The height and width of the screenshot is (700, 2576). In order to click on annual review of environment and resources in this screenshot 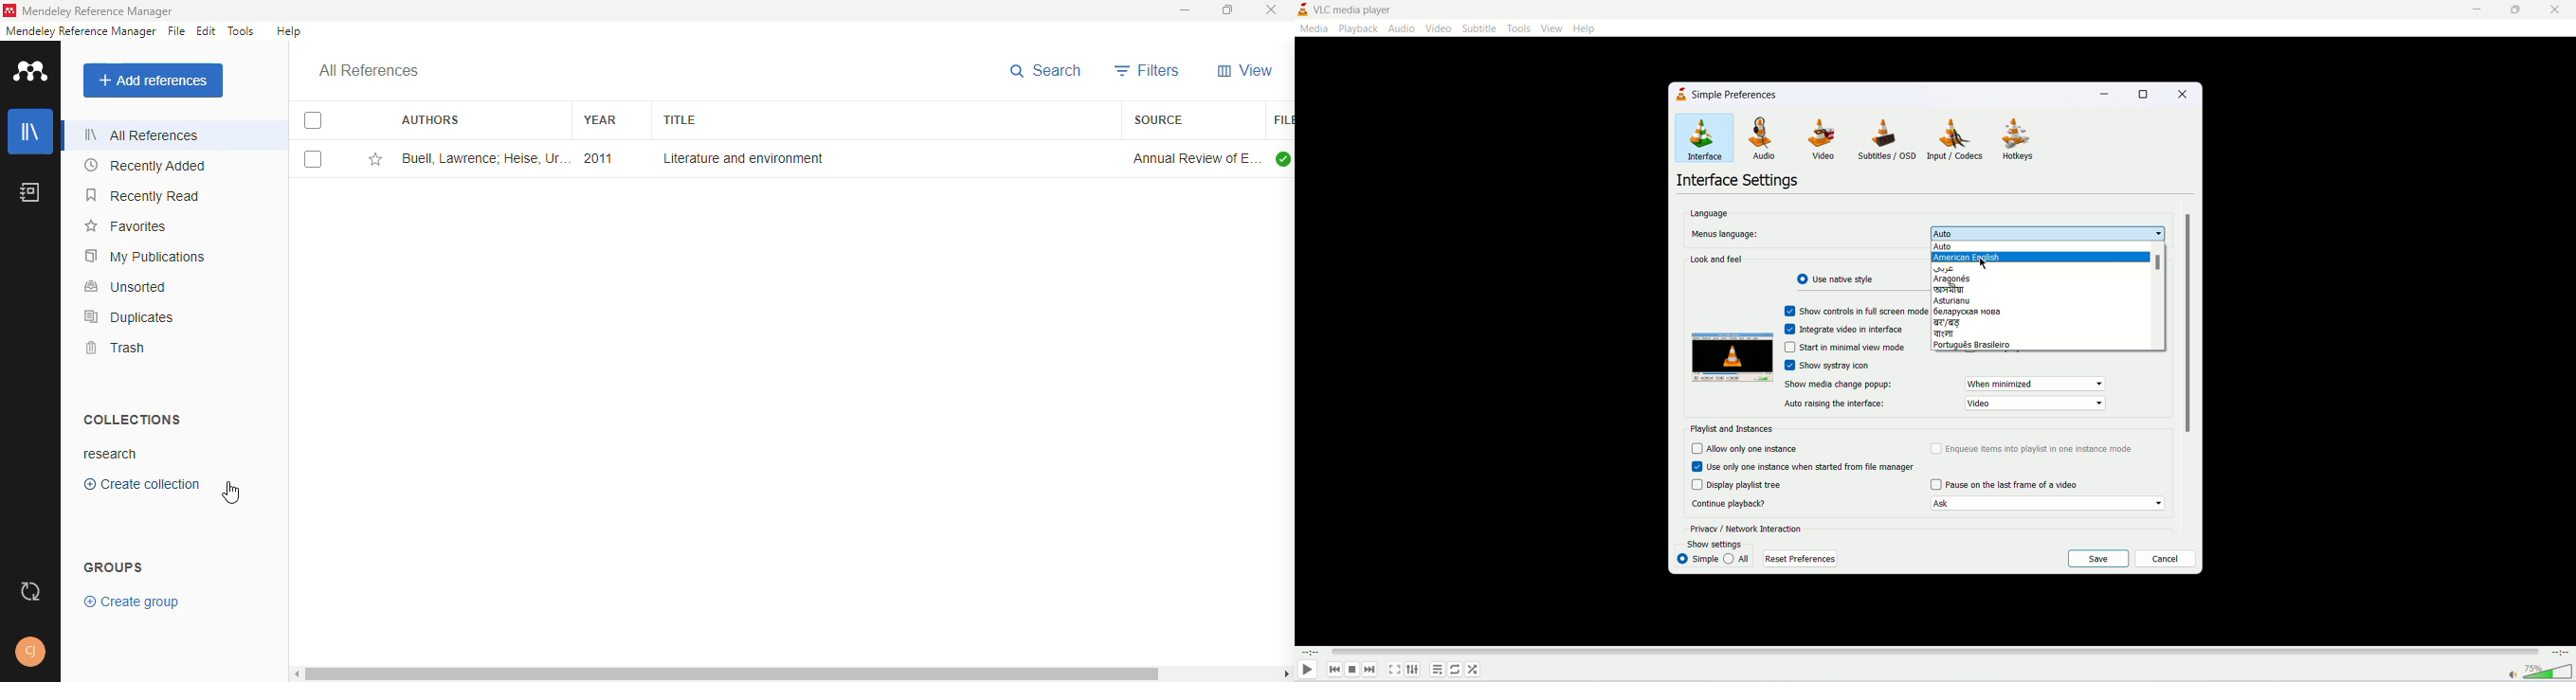, I will do `click(1195, 158)`.